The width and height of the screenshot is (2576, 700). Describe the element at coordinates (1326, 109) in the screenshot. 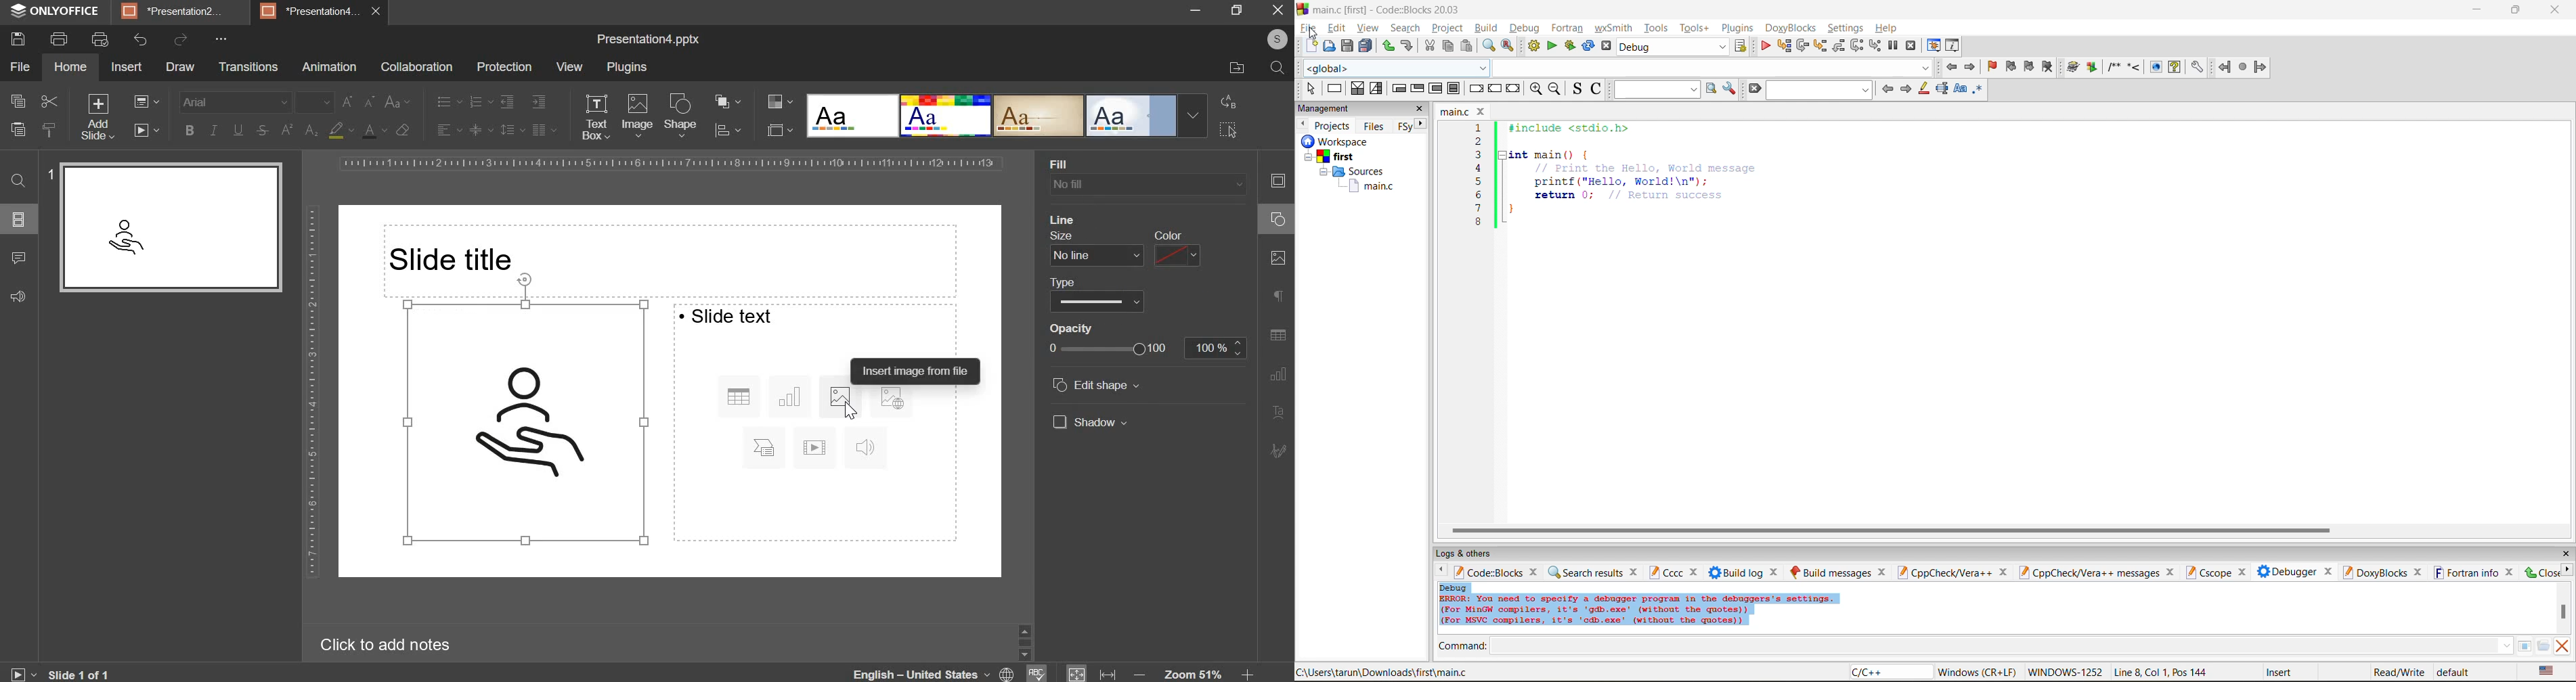

I see `management` at that location.